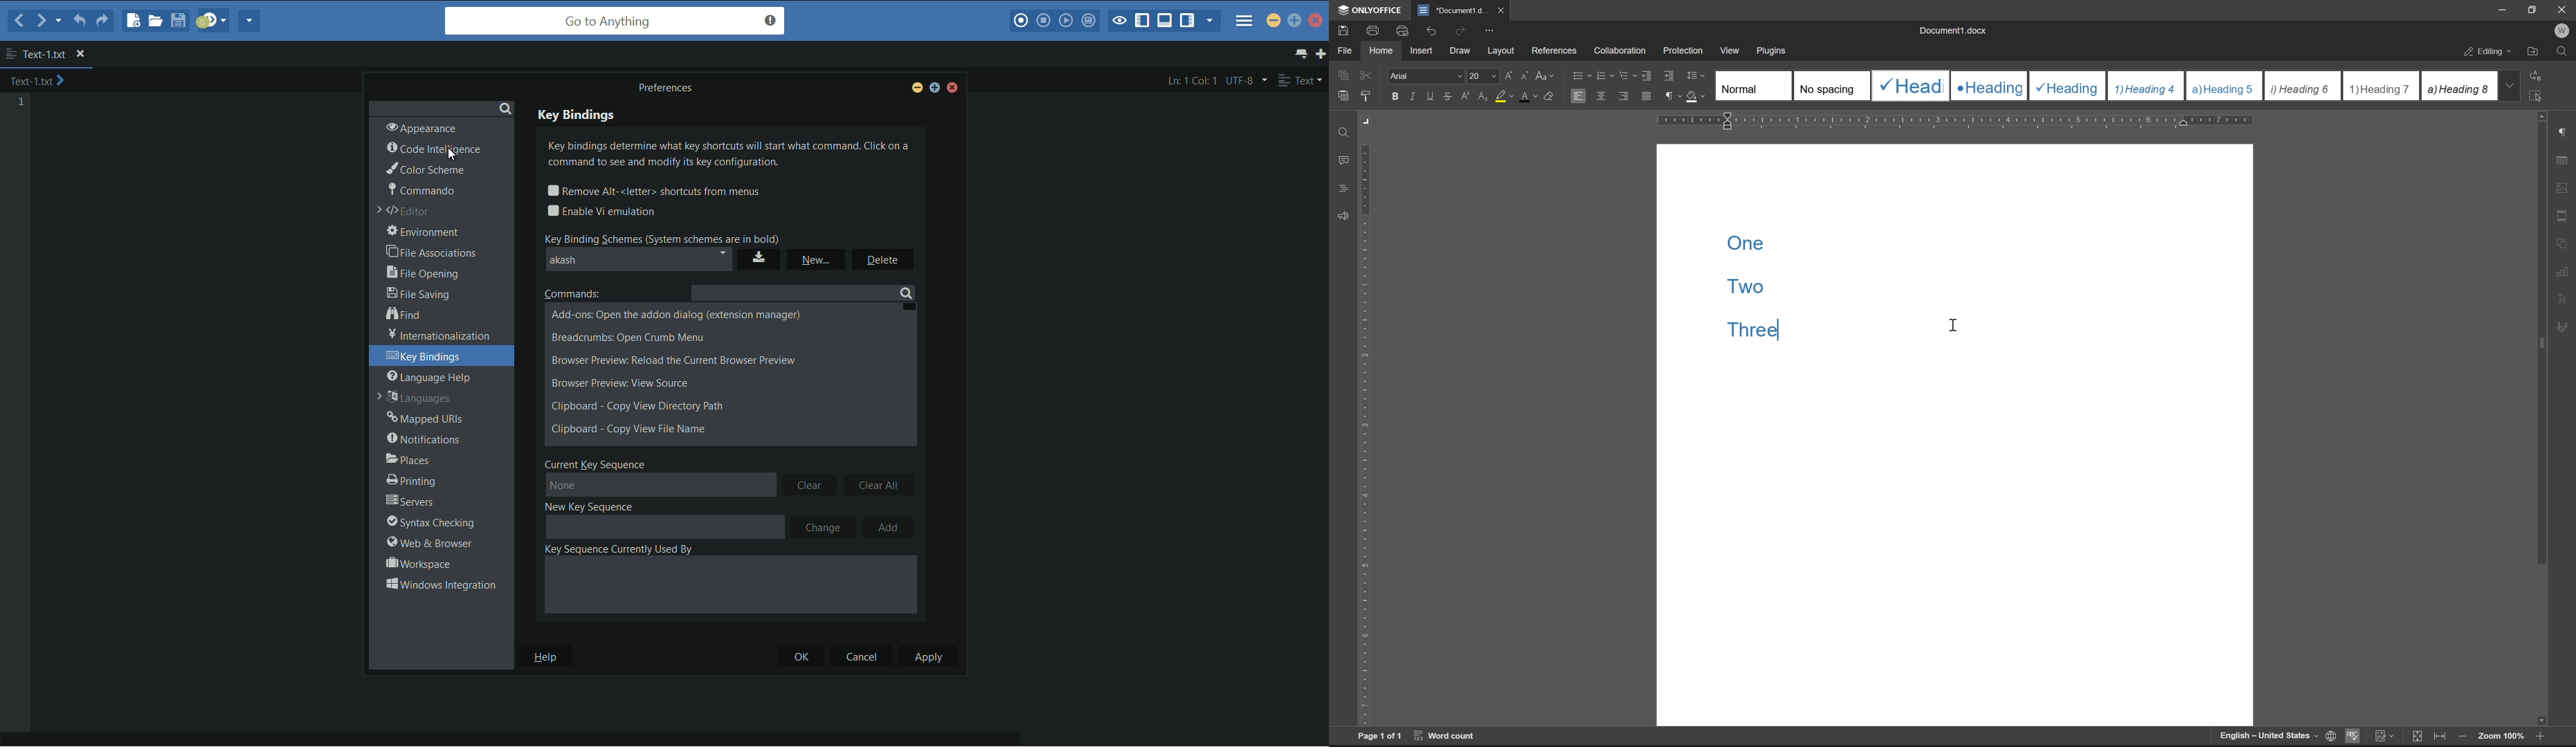  What do you see at coordinates (1371, 10) in the screenshot?
I see `ONLYOFFICE` at bounding box center [1371, 10].